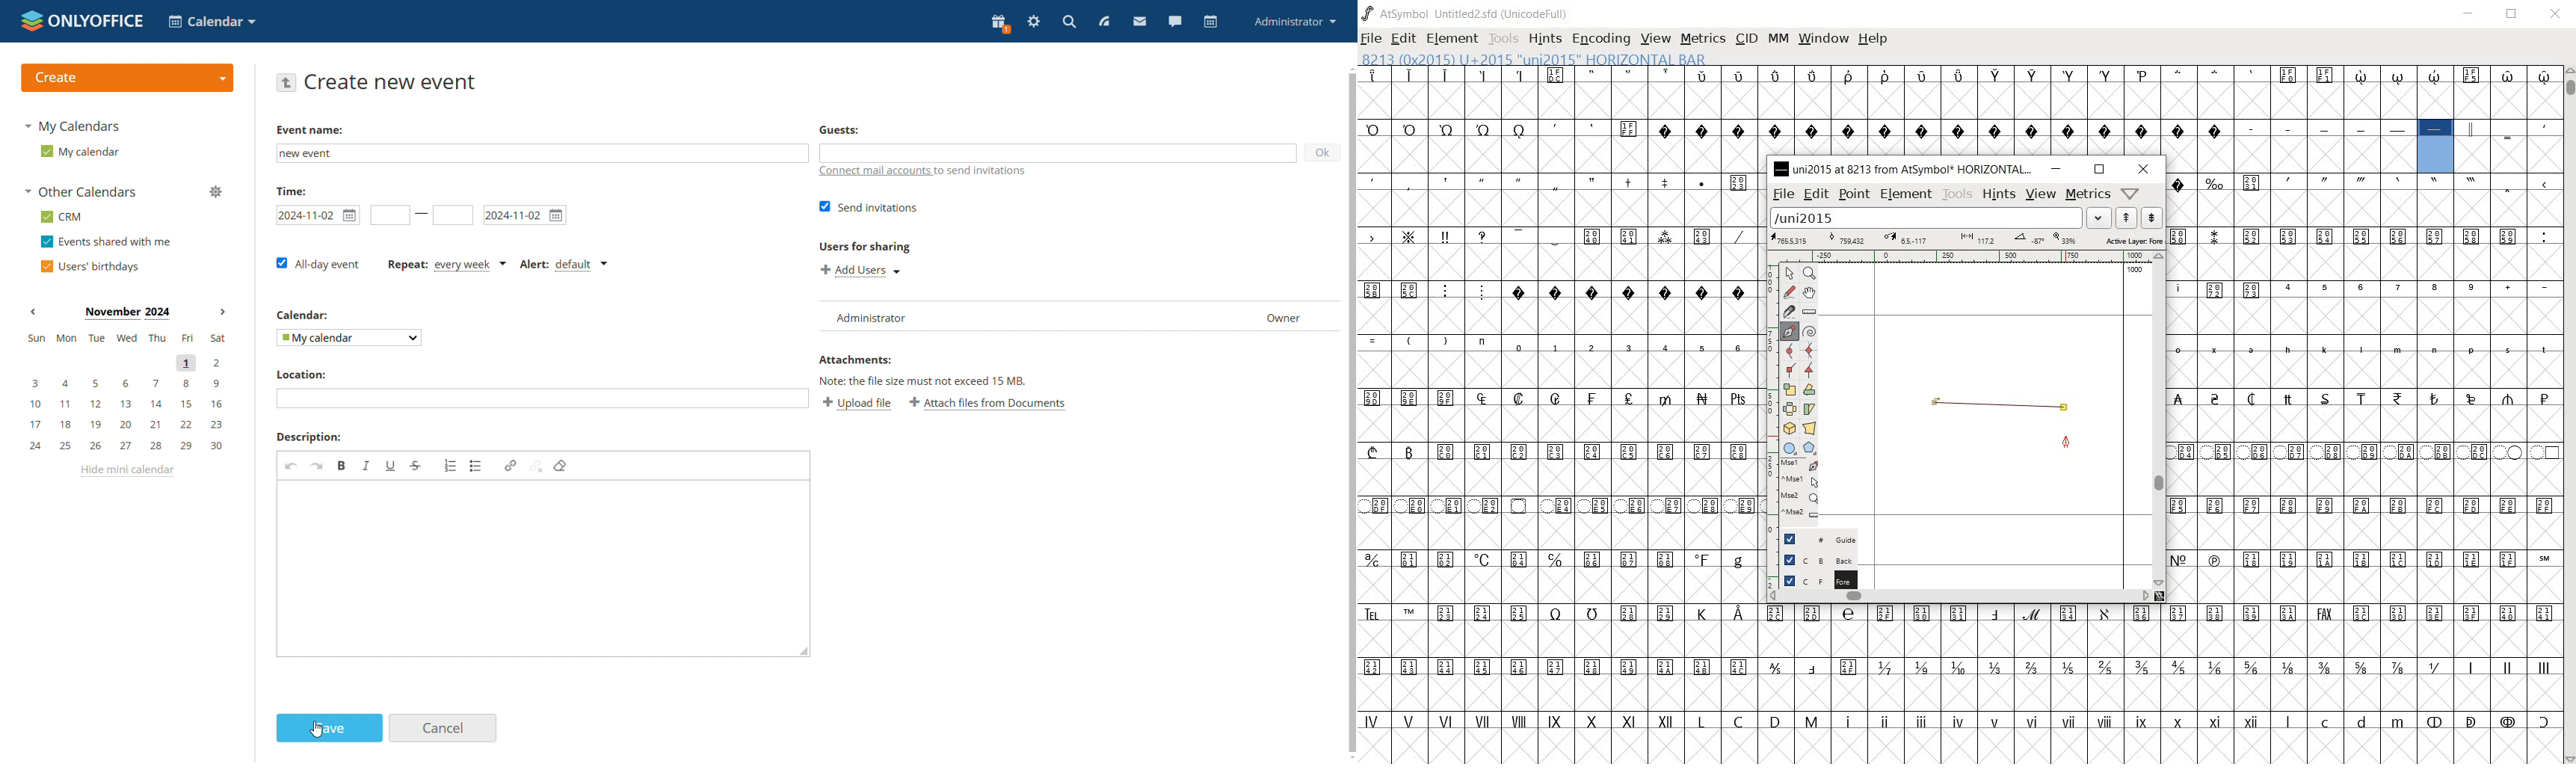  I want to click on insert/remove bulleted list, so click(476, 465).